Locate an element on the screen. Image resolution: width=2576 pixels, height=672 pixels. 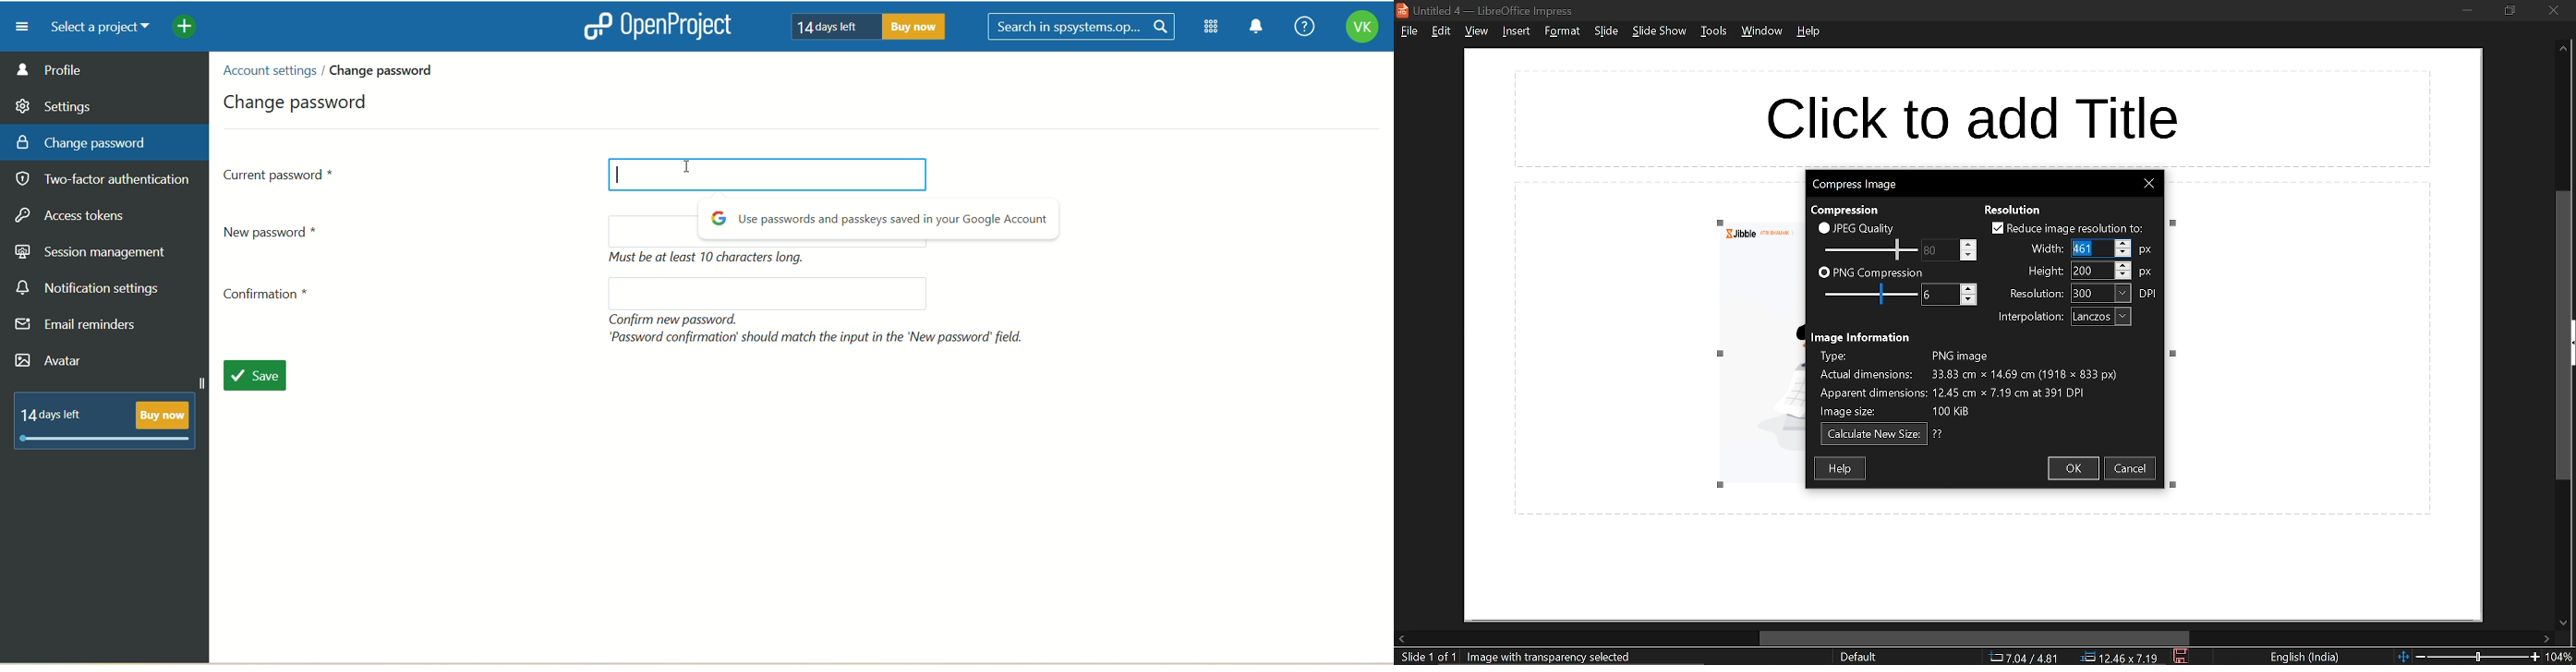
JPEG quality scale is located at coordinates (1871, 248).